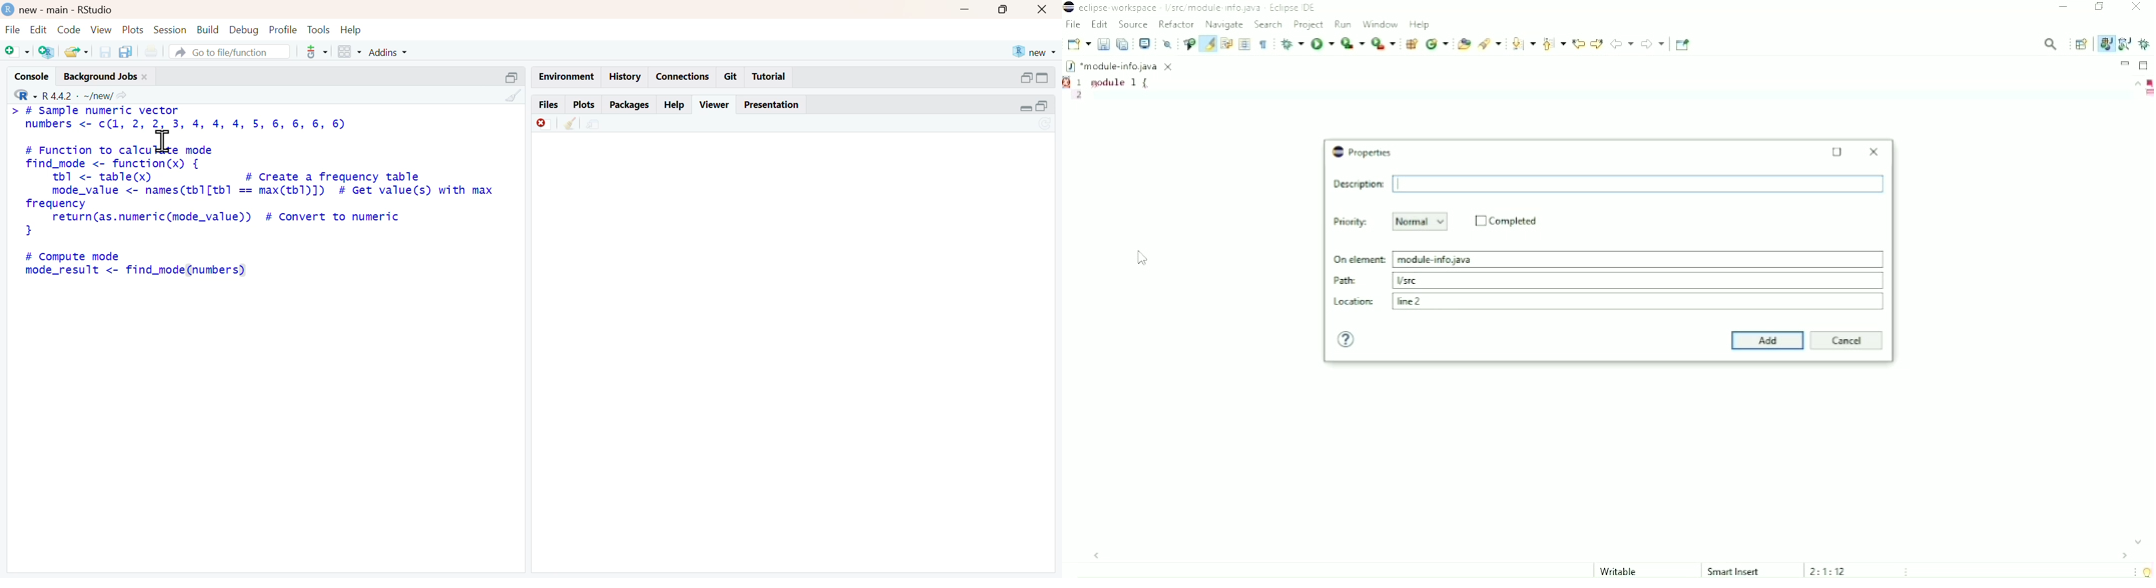 The image size is (2156, 588). What do you see at coordinates (9, 9) in the screenshot?
I see `logo` at bounding box center [9, 9].